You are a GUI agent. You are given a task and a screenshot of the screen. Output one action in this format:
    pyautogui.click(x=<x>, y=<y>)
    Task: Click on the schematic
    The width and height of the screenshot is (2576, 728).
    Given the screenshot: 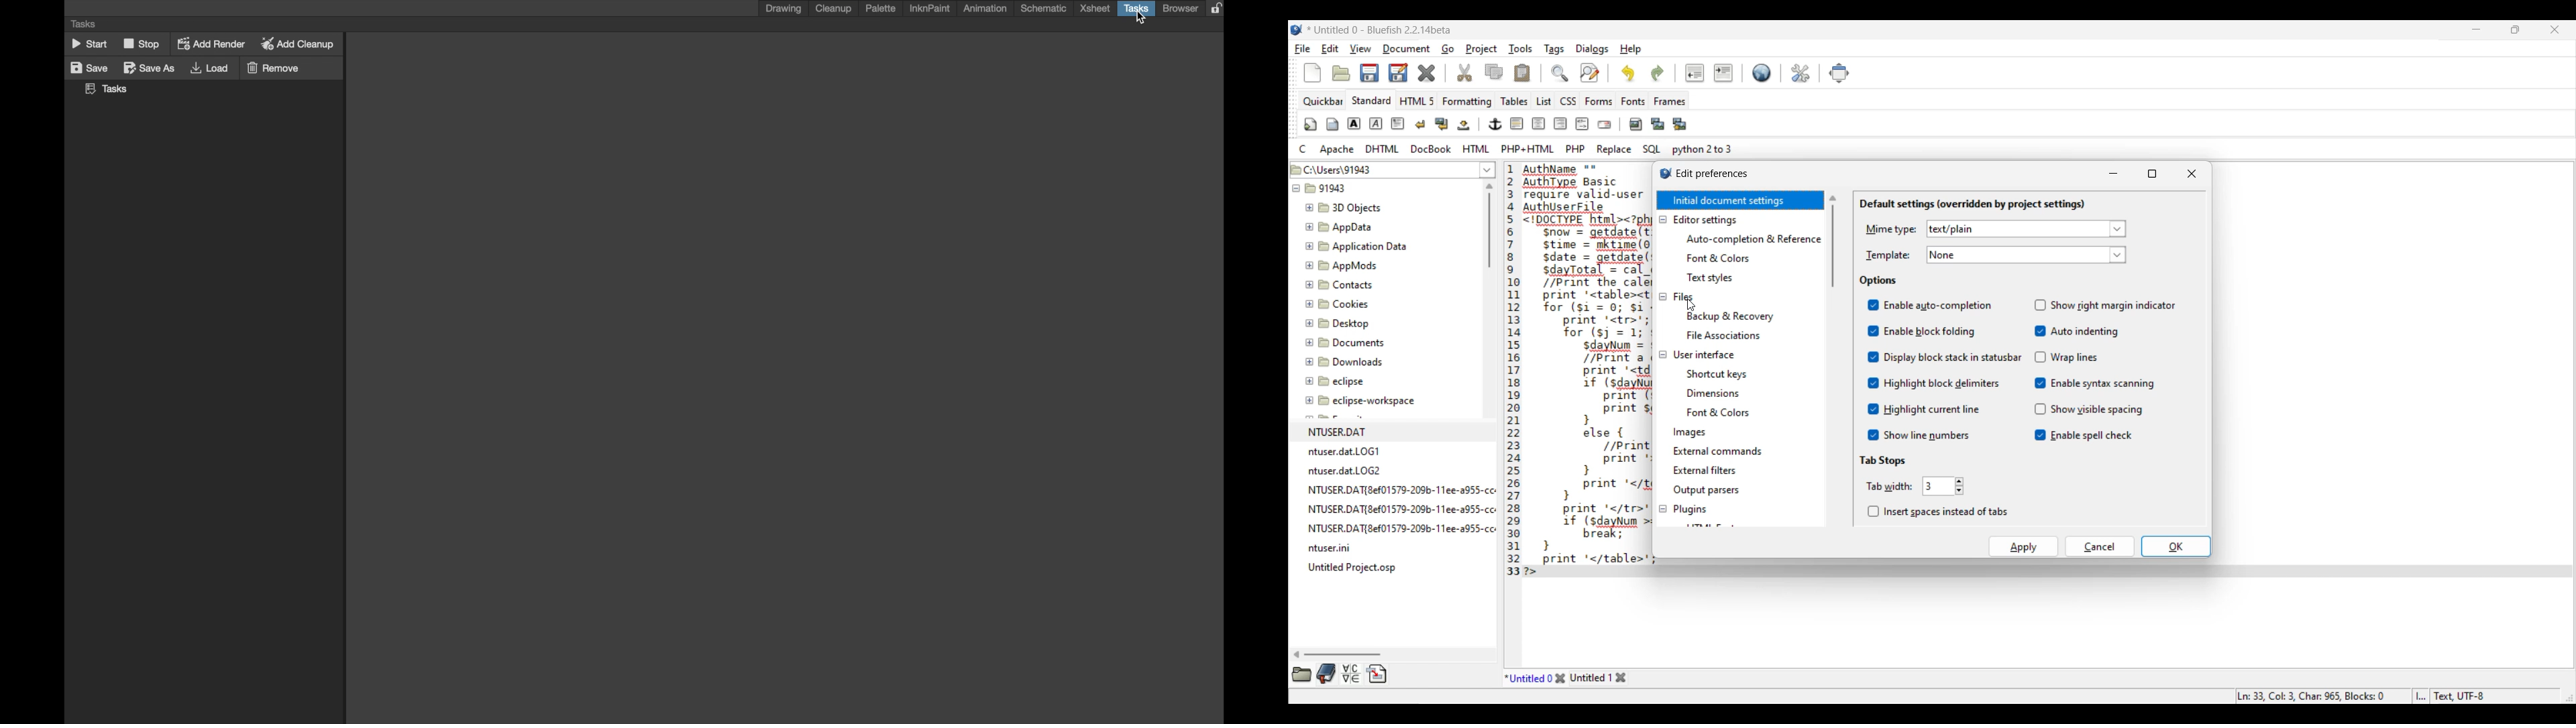 What is the action you would take?
    pyautogui.click(x=1044, y=9)
    